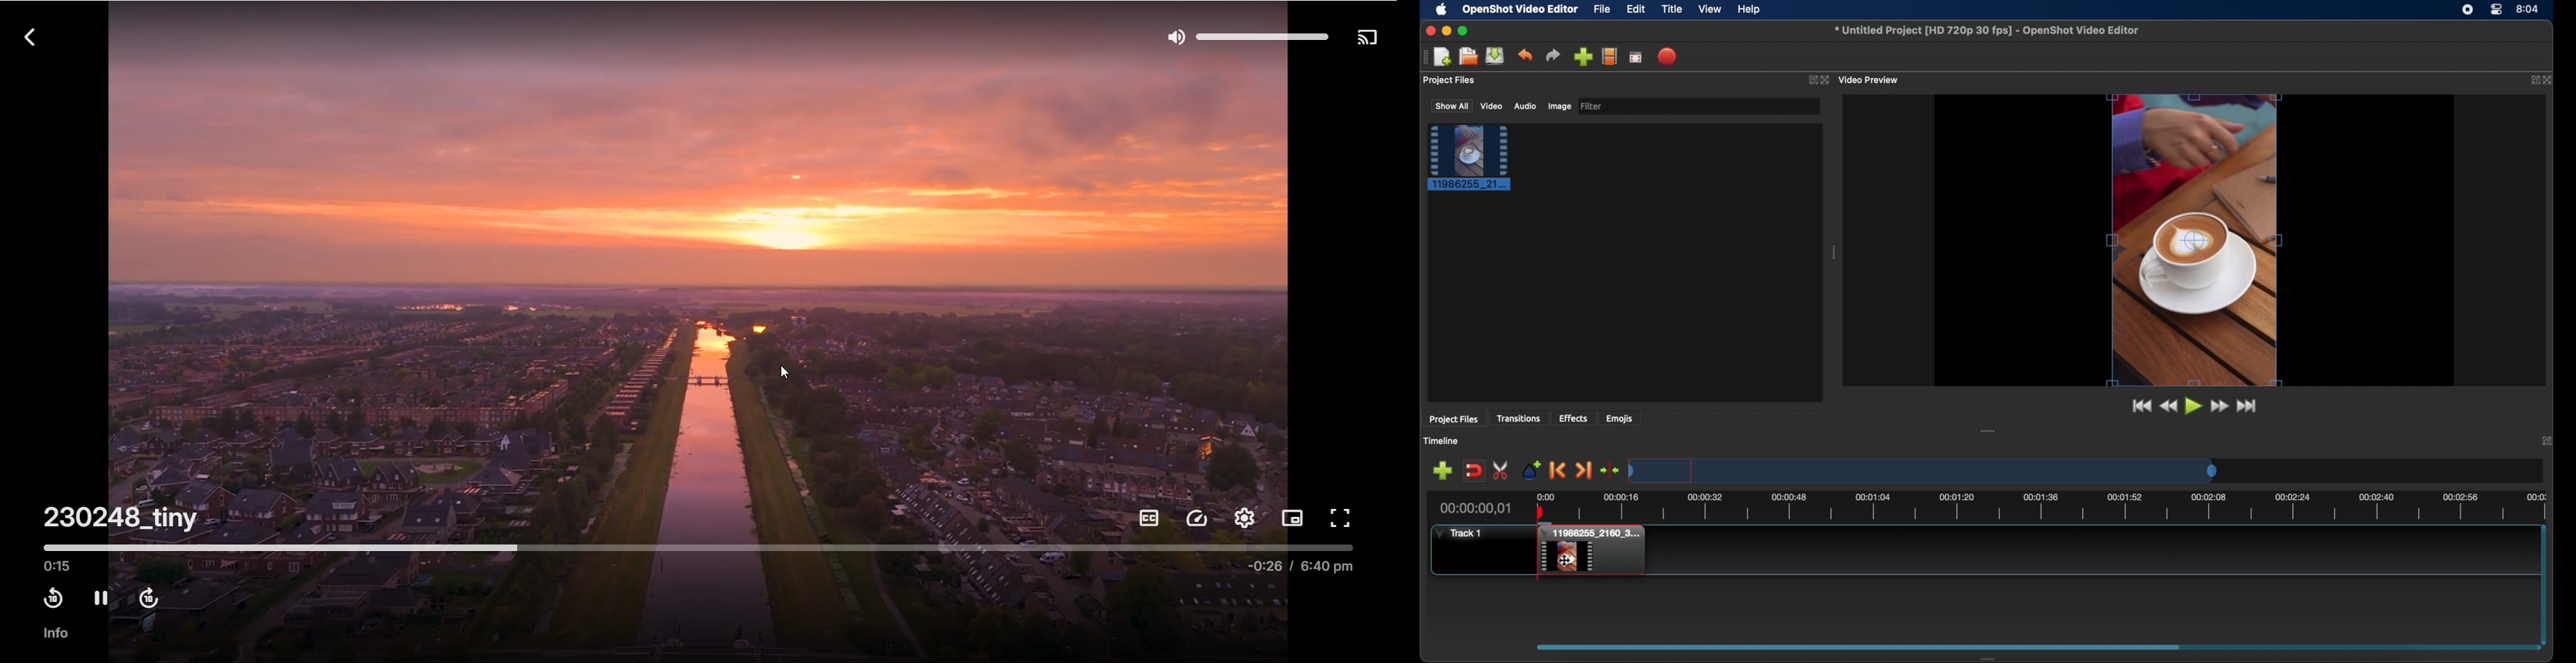  What do you see at coordinates (1826, 80) in the screenshot?
I see `close` at bounding box center [1826, 80].